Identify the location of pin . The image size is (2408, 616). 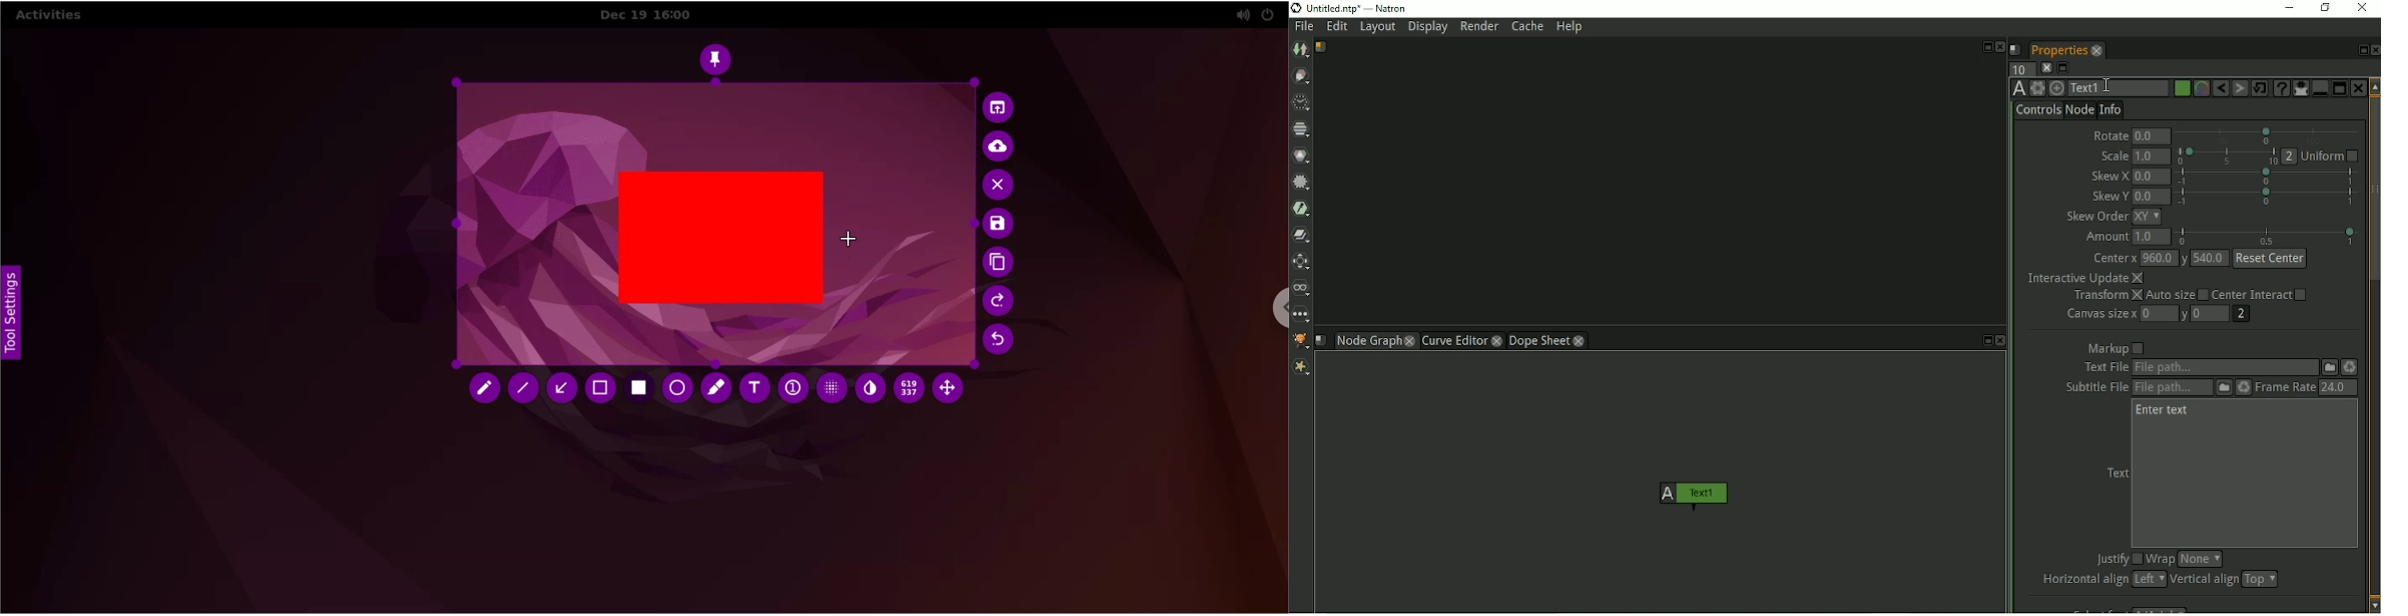
(720, 57).